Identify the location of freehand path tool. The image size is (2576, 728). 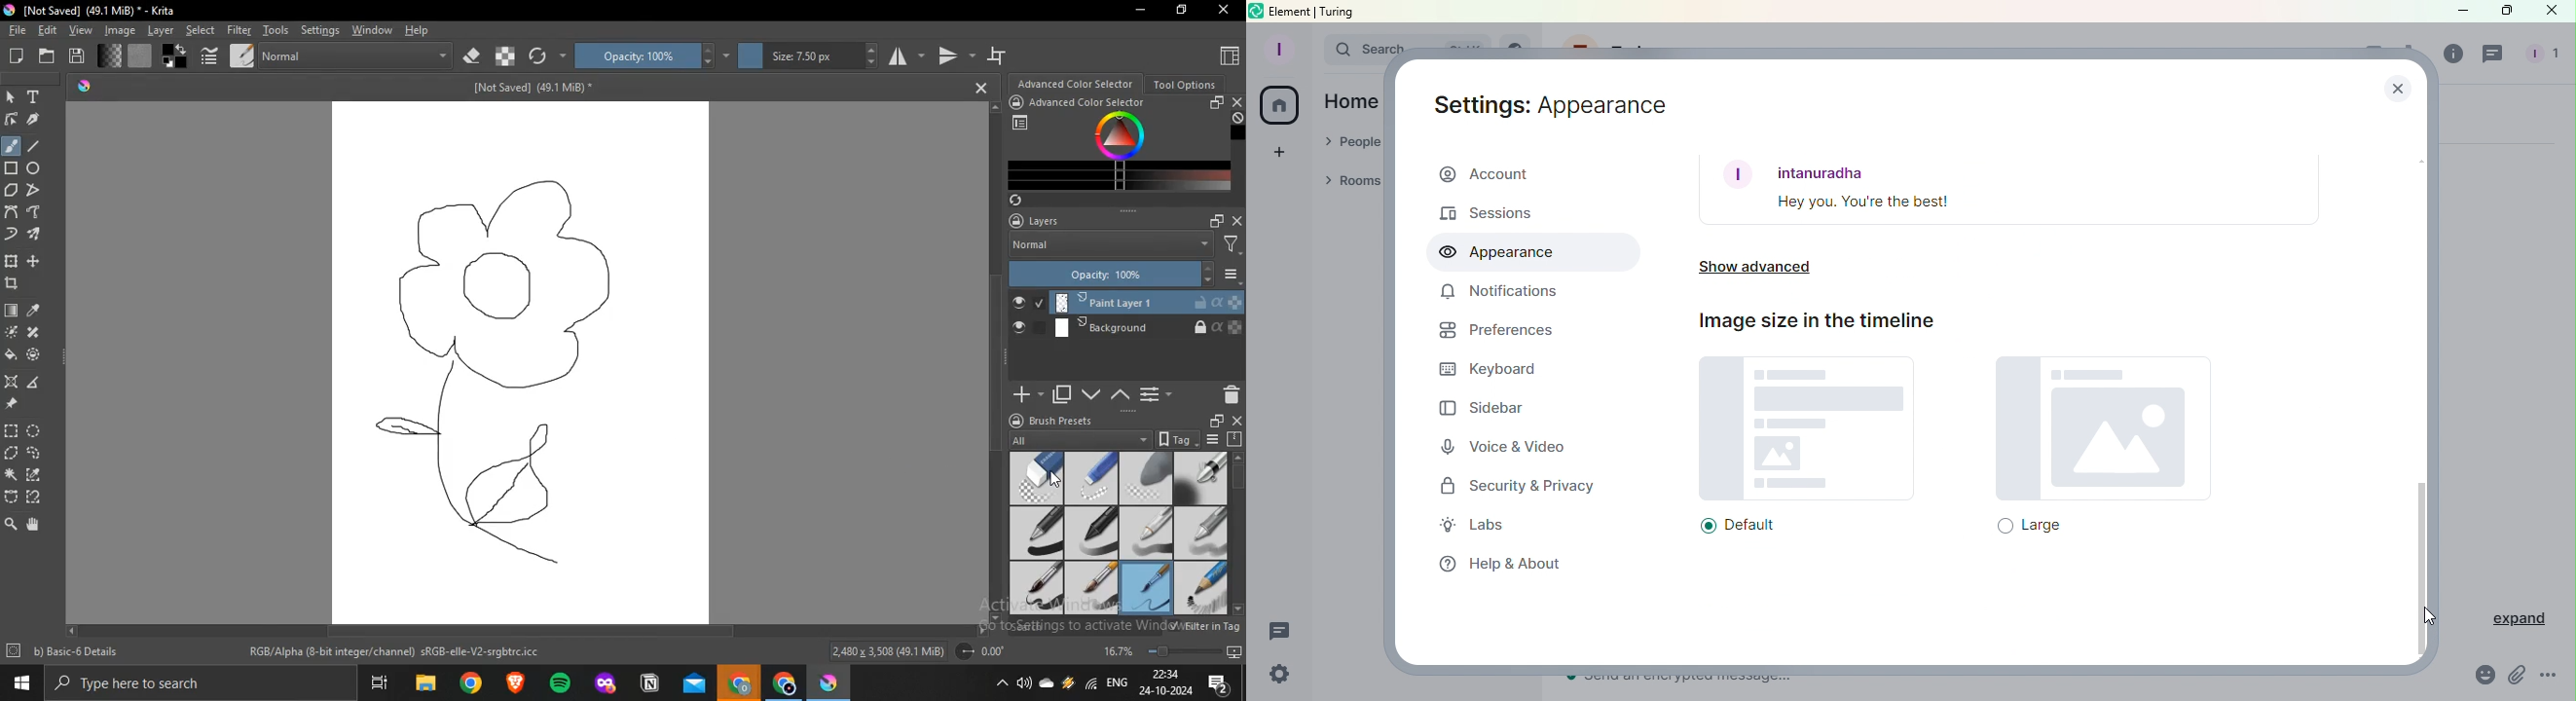
(36, 211).